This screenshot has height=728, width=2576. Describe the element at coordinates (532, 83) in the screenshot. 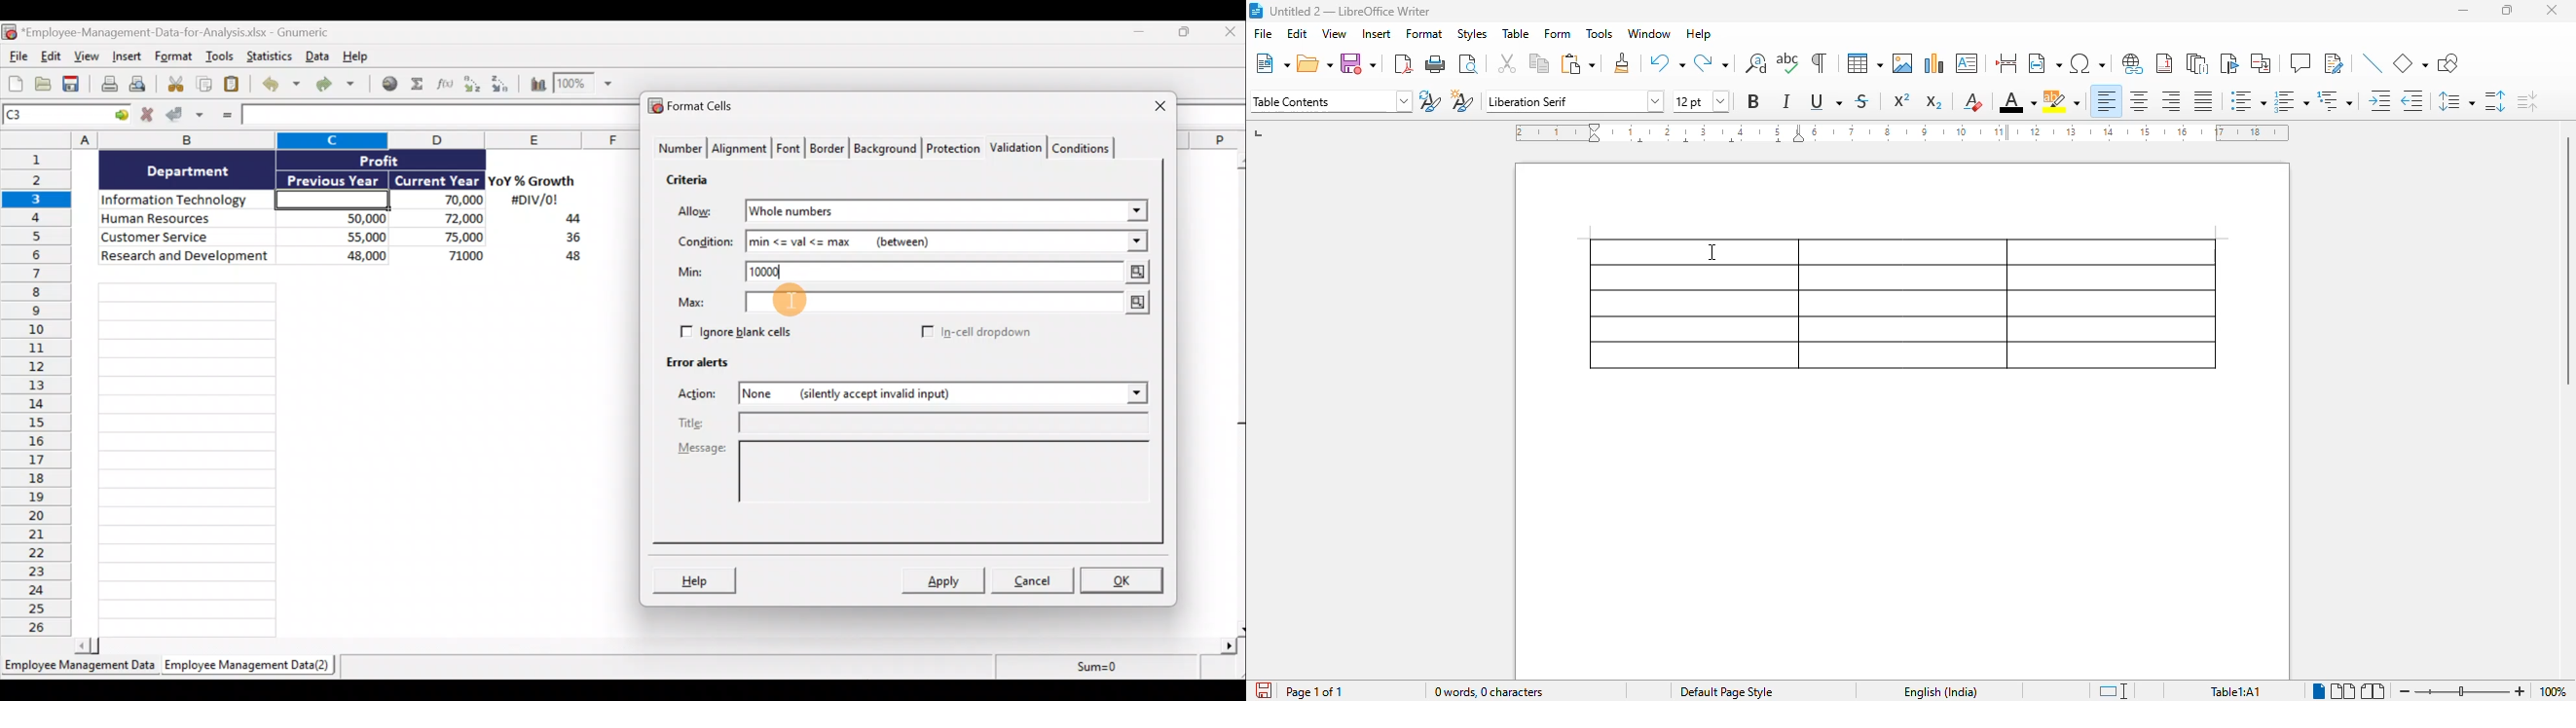

I see `Insert a chart` at that location.